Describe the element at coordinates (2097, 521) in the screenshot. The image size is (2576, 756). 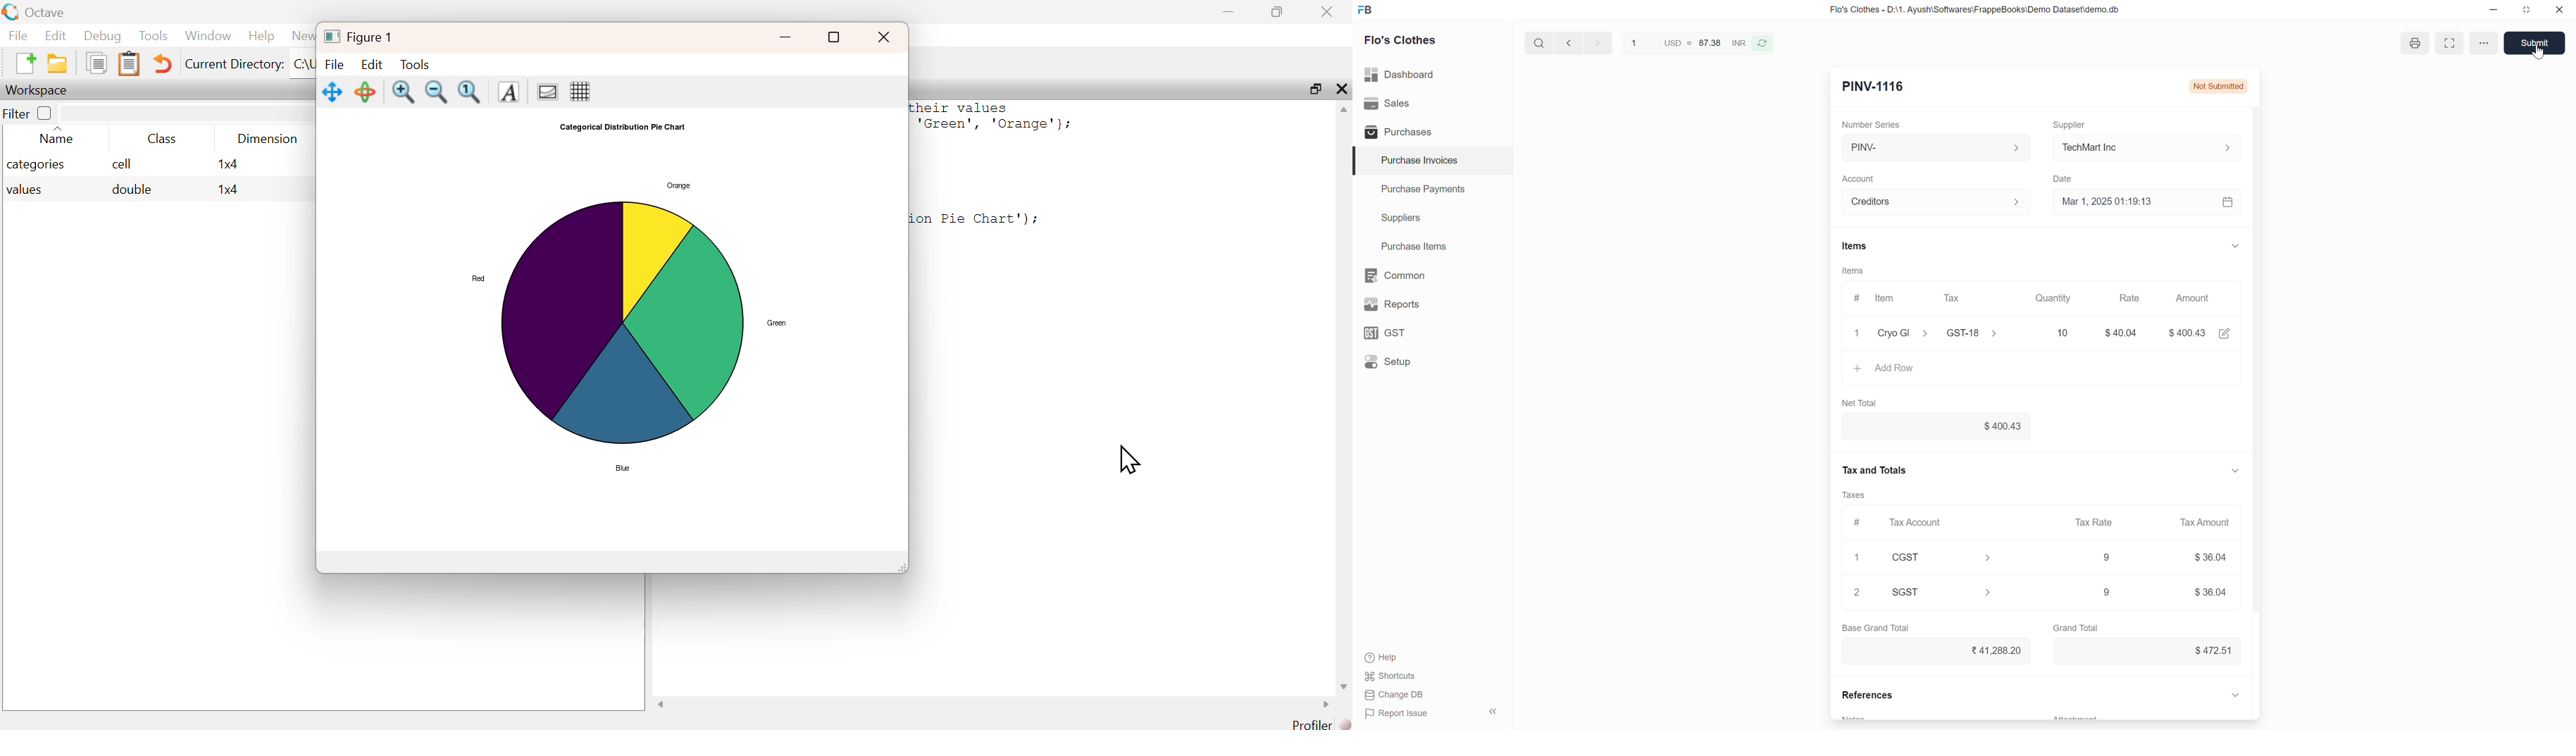
I see `Tax Rate` at that location.